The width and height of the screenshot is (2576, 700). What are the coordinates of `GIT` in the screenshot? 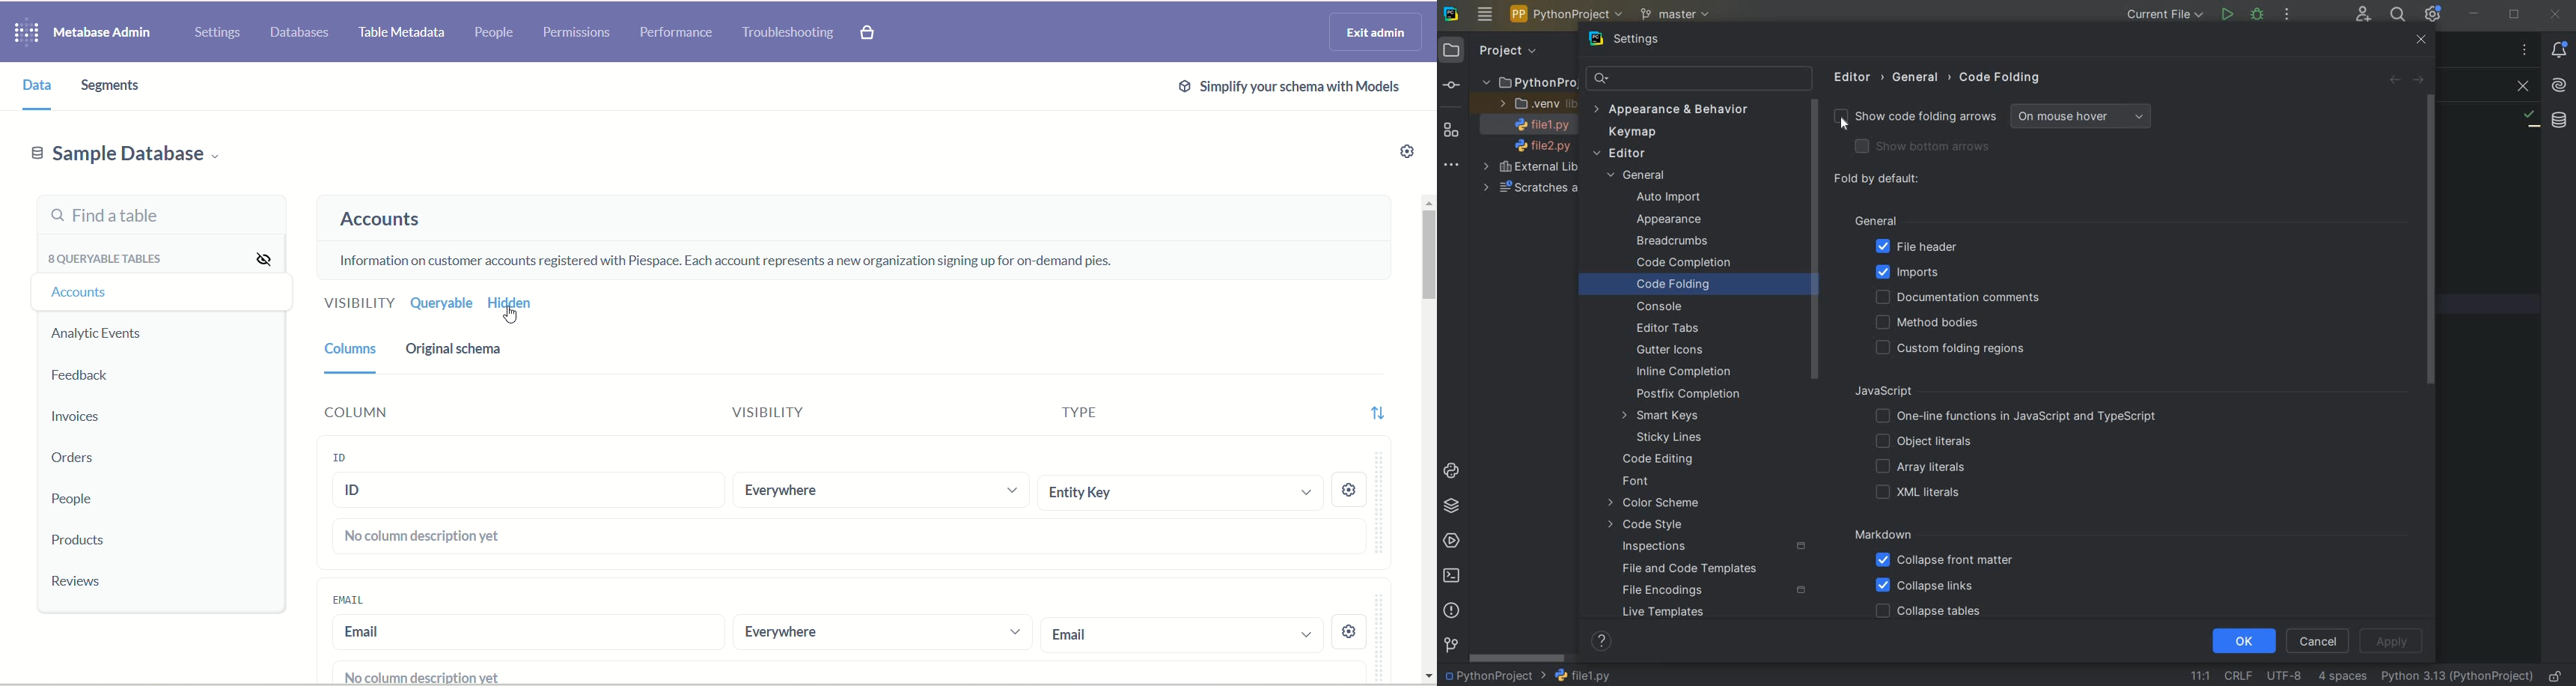 It's located at (1451, 644).